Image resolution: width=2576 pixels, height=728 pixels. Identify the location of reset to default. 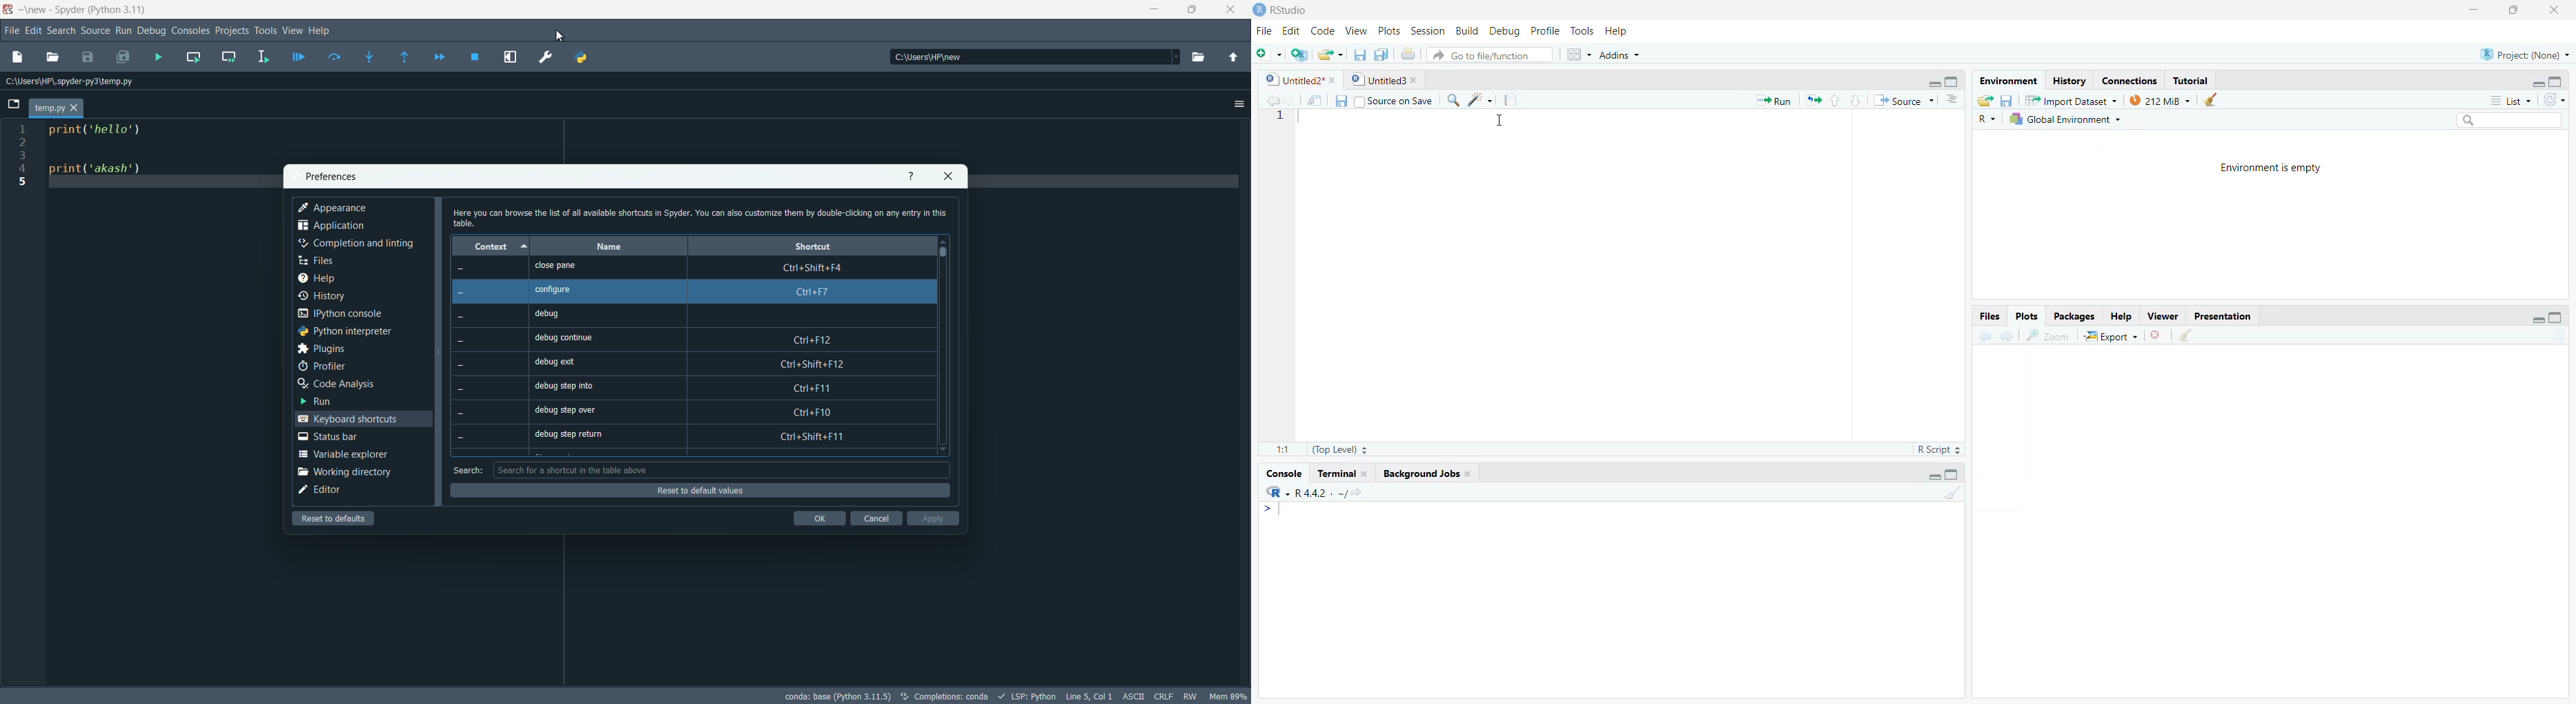
(335, 518).